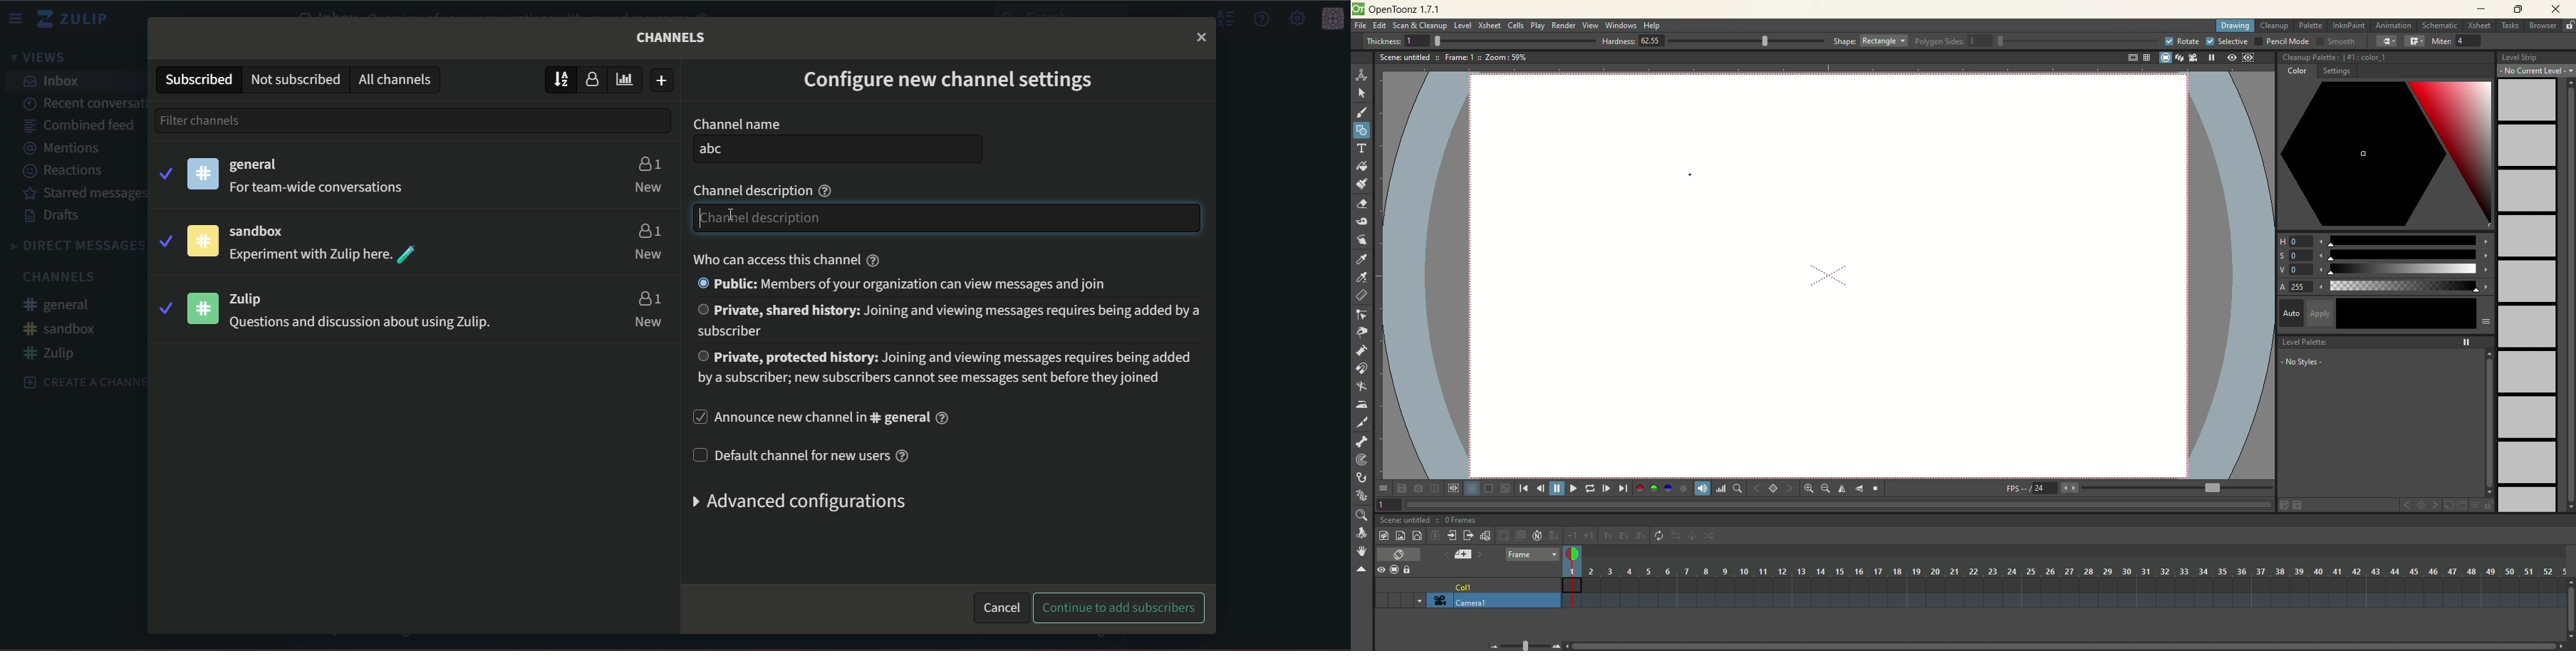 This screenshot has width=2576, height=672. I want to click on tracker , so click(1362, 461).